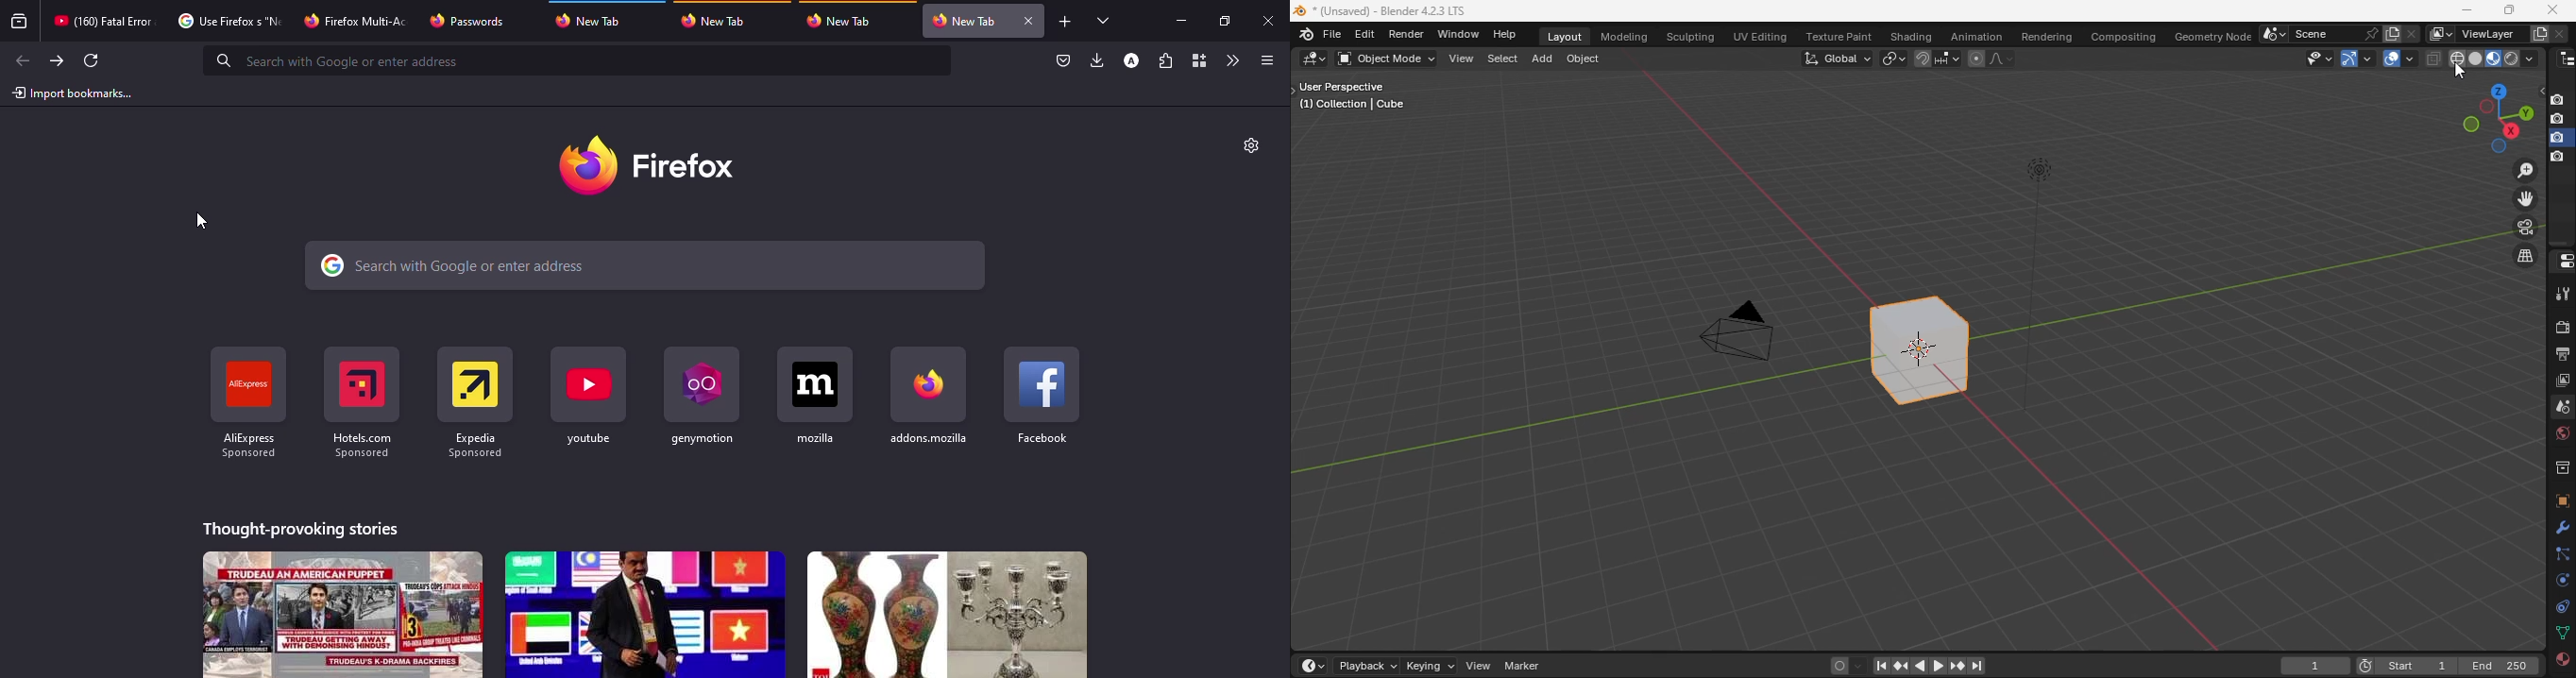 Image resolution: width=2576 pixels, height=700 pixels. I want to click on new scene, so click(2393, 33).